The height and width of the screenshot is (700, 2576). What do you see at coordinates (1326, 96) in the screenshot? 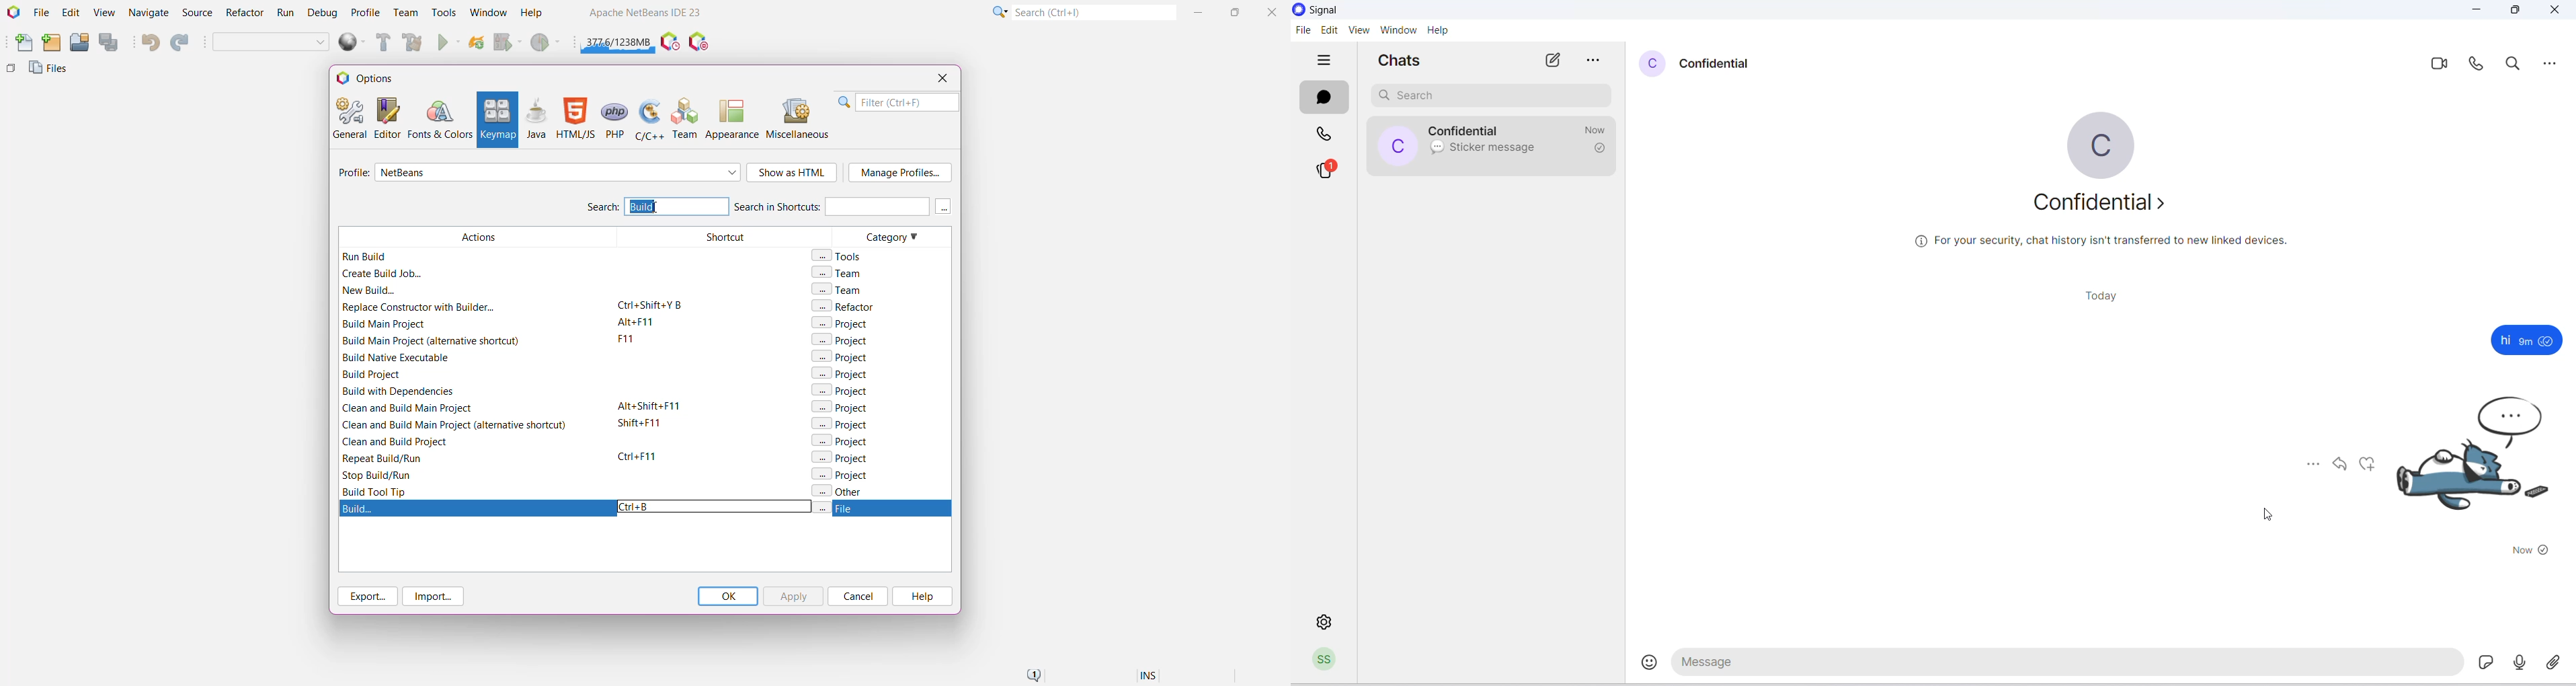
I see `chats` at bounding box center [1326, 96].